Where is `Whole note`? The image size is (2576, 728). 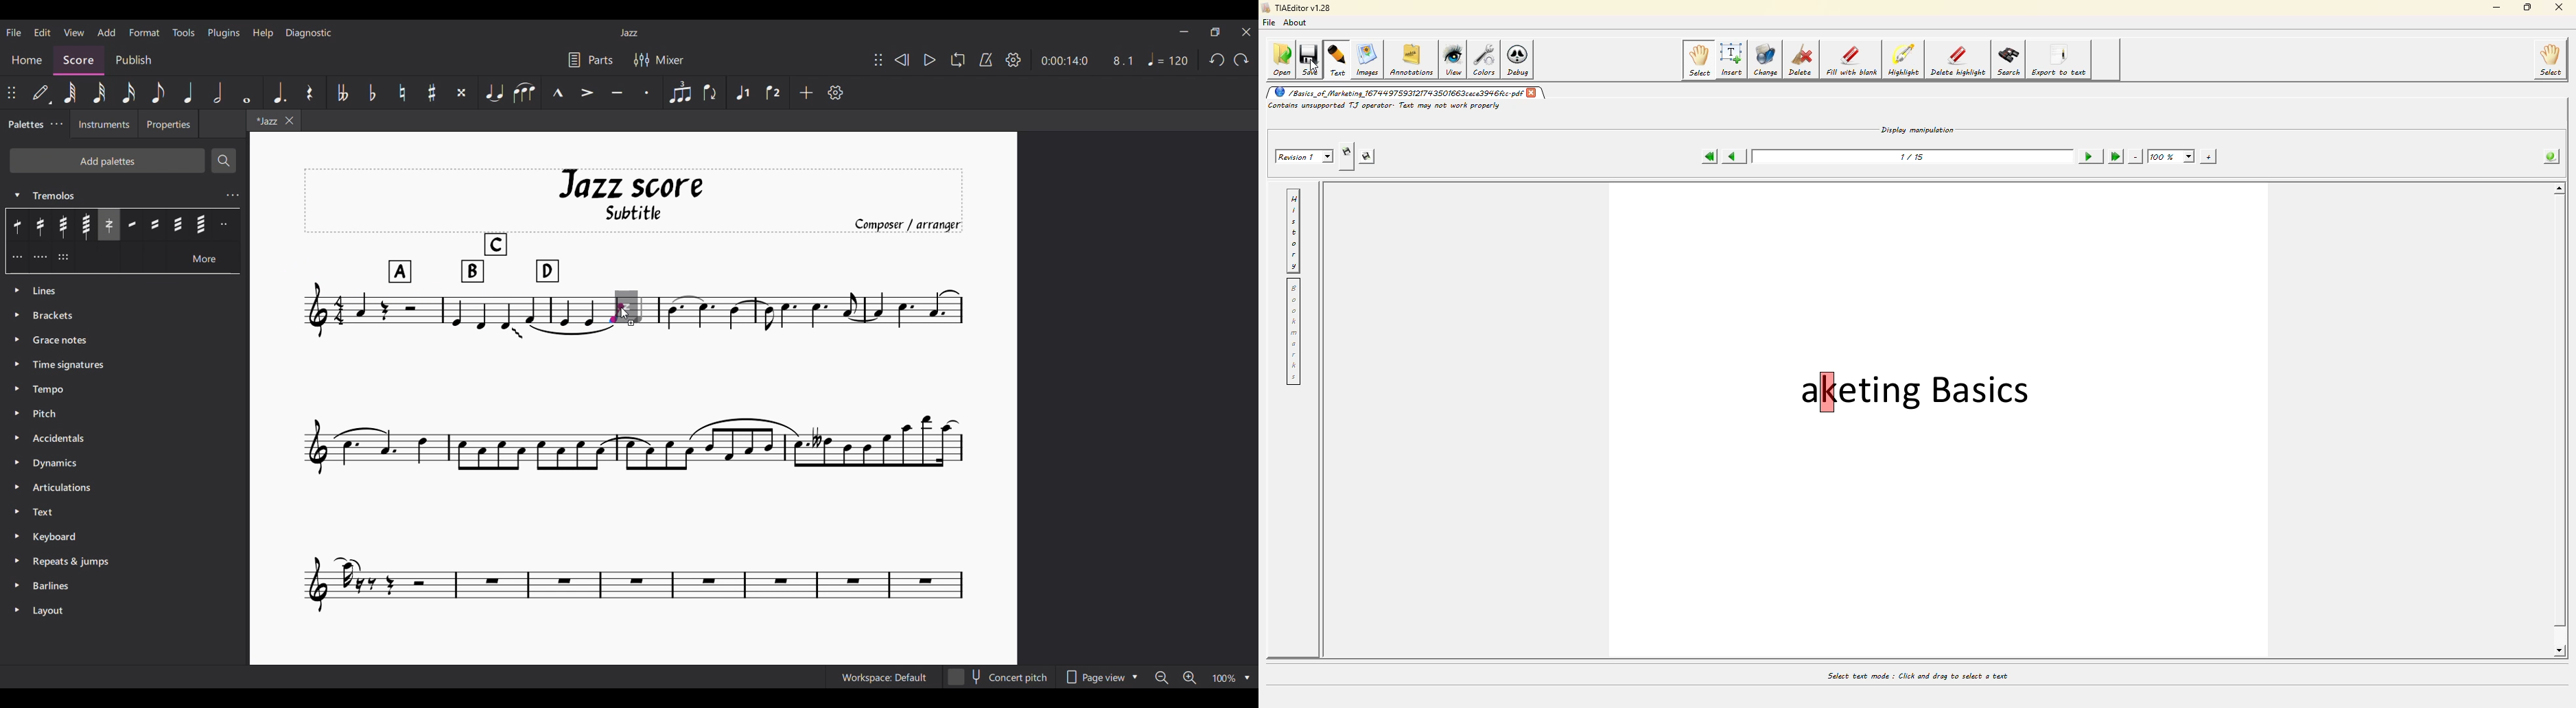 Whole note is located at coordinates (248, 92).